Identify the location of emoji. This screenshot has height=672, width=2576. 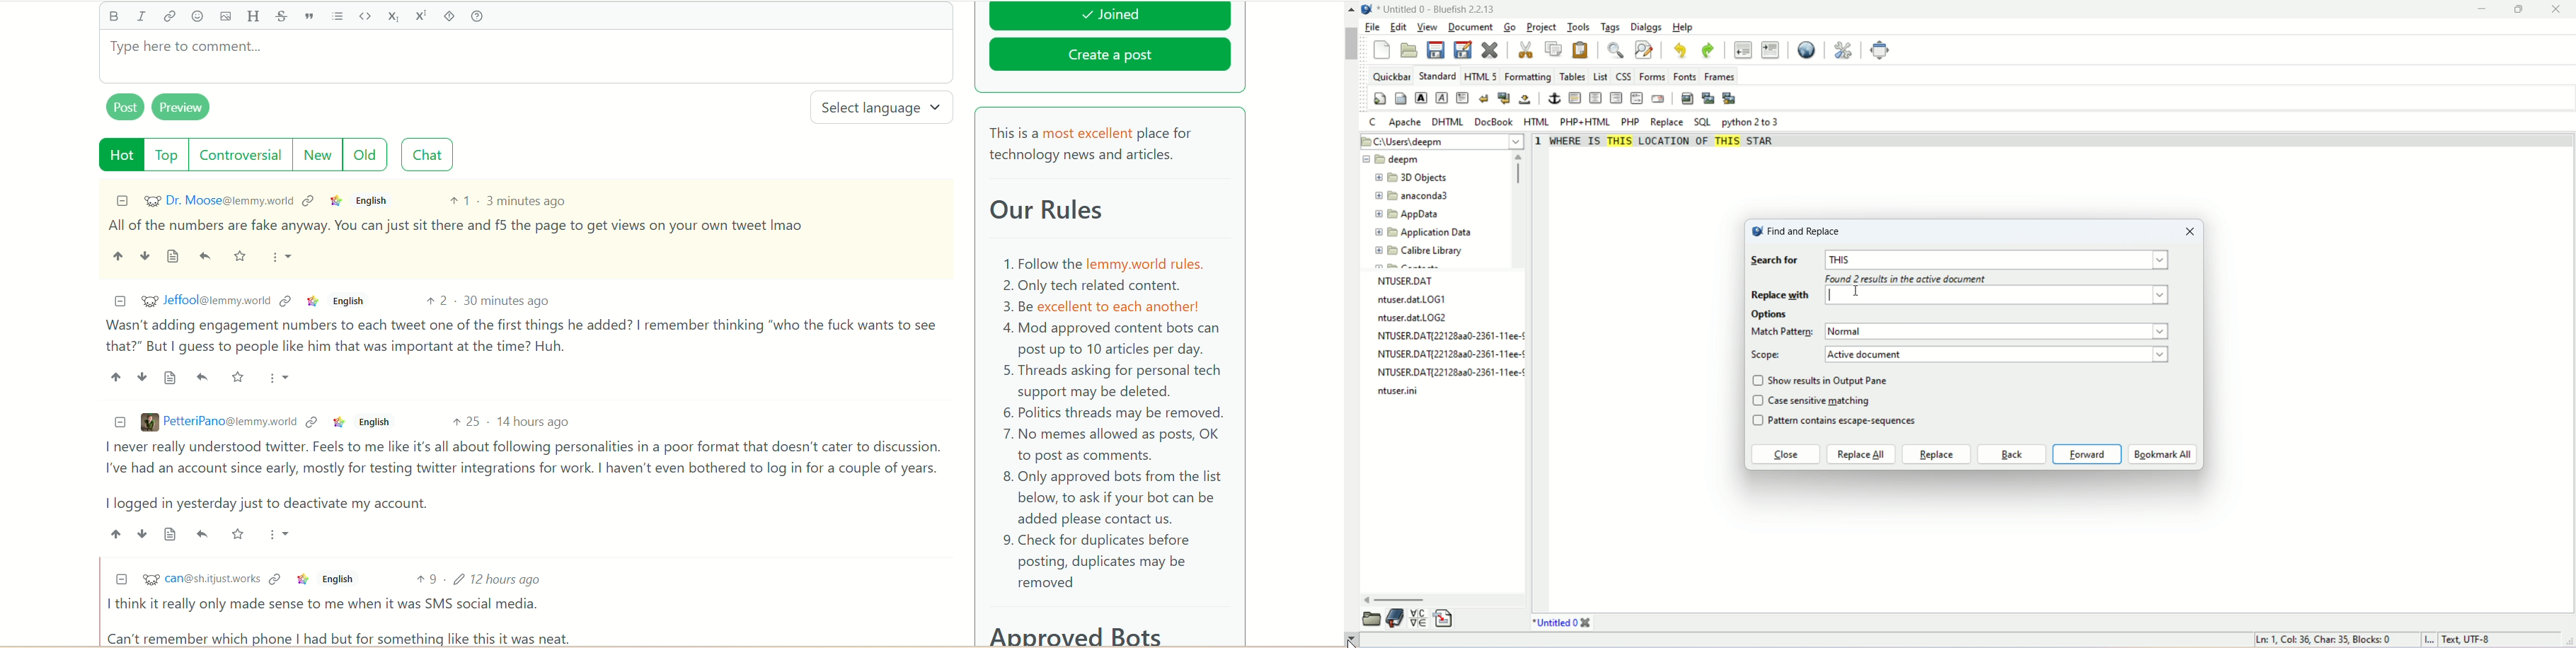
(197, 17).